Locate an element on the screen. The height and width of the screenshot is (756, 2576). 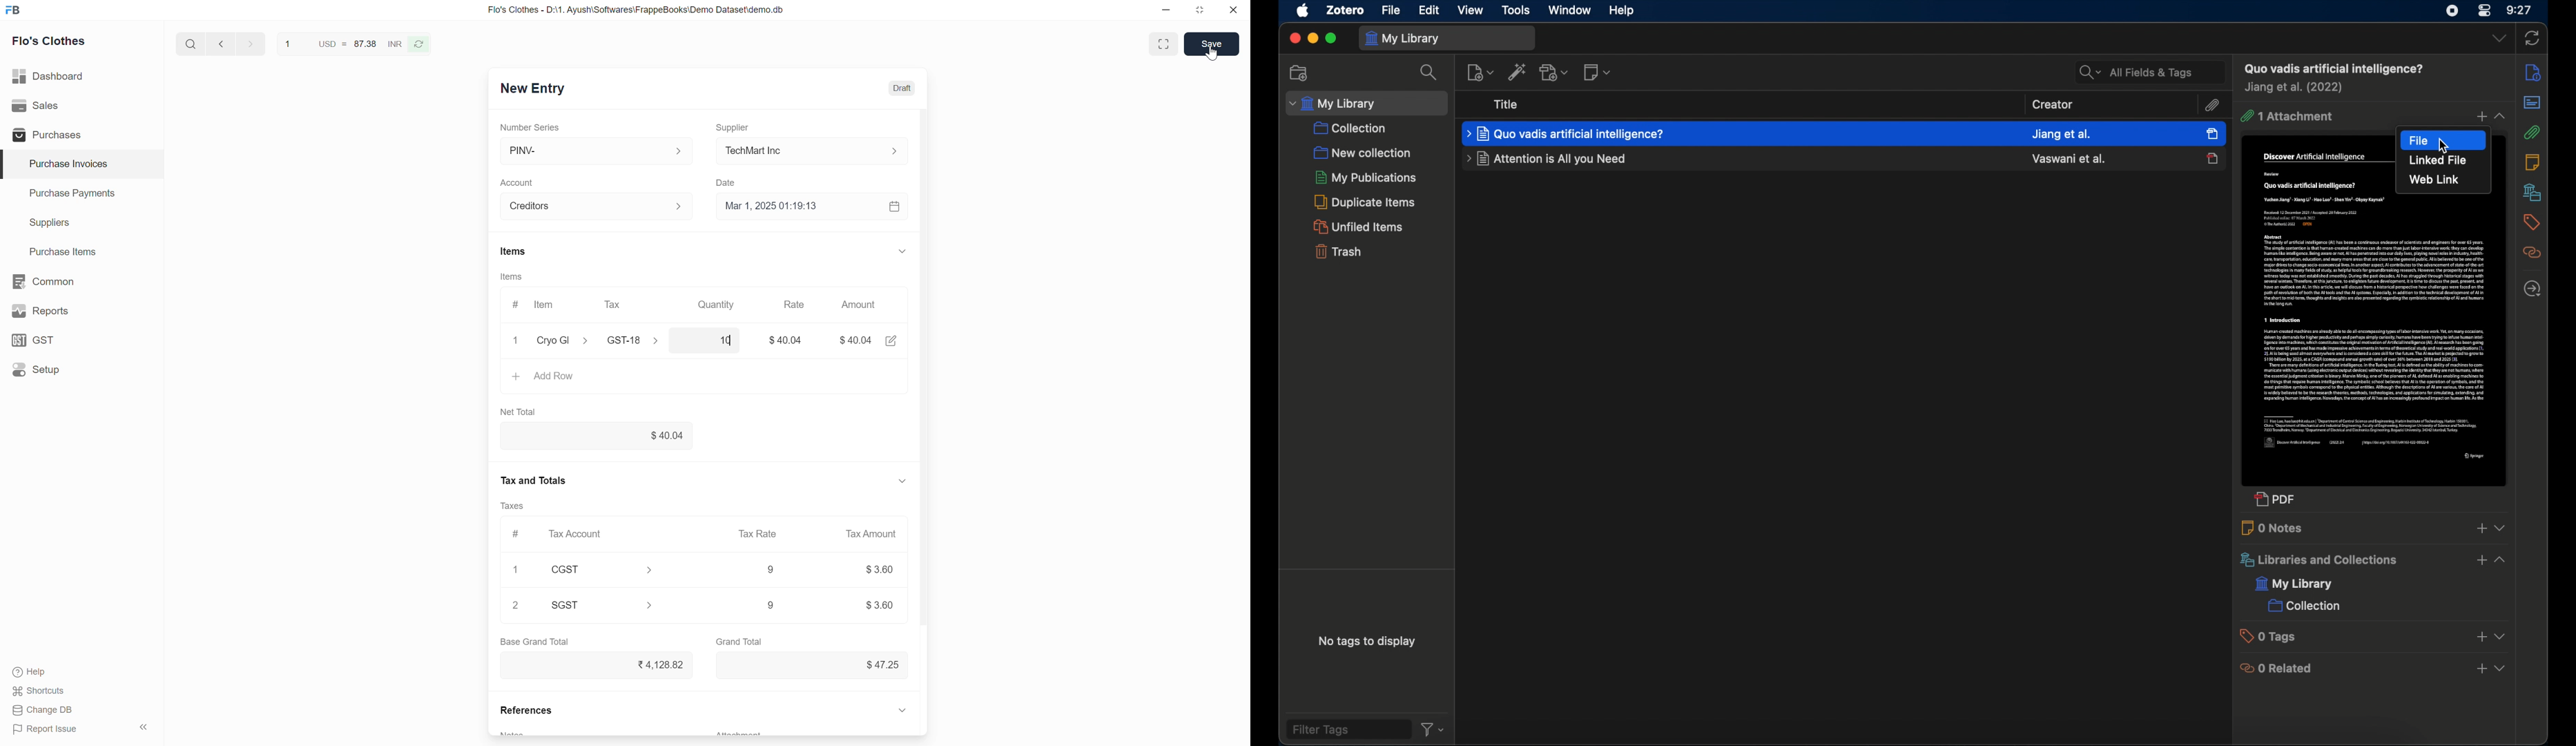
Purchase Payments is located at coordinates (71, 196).